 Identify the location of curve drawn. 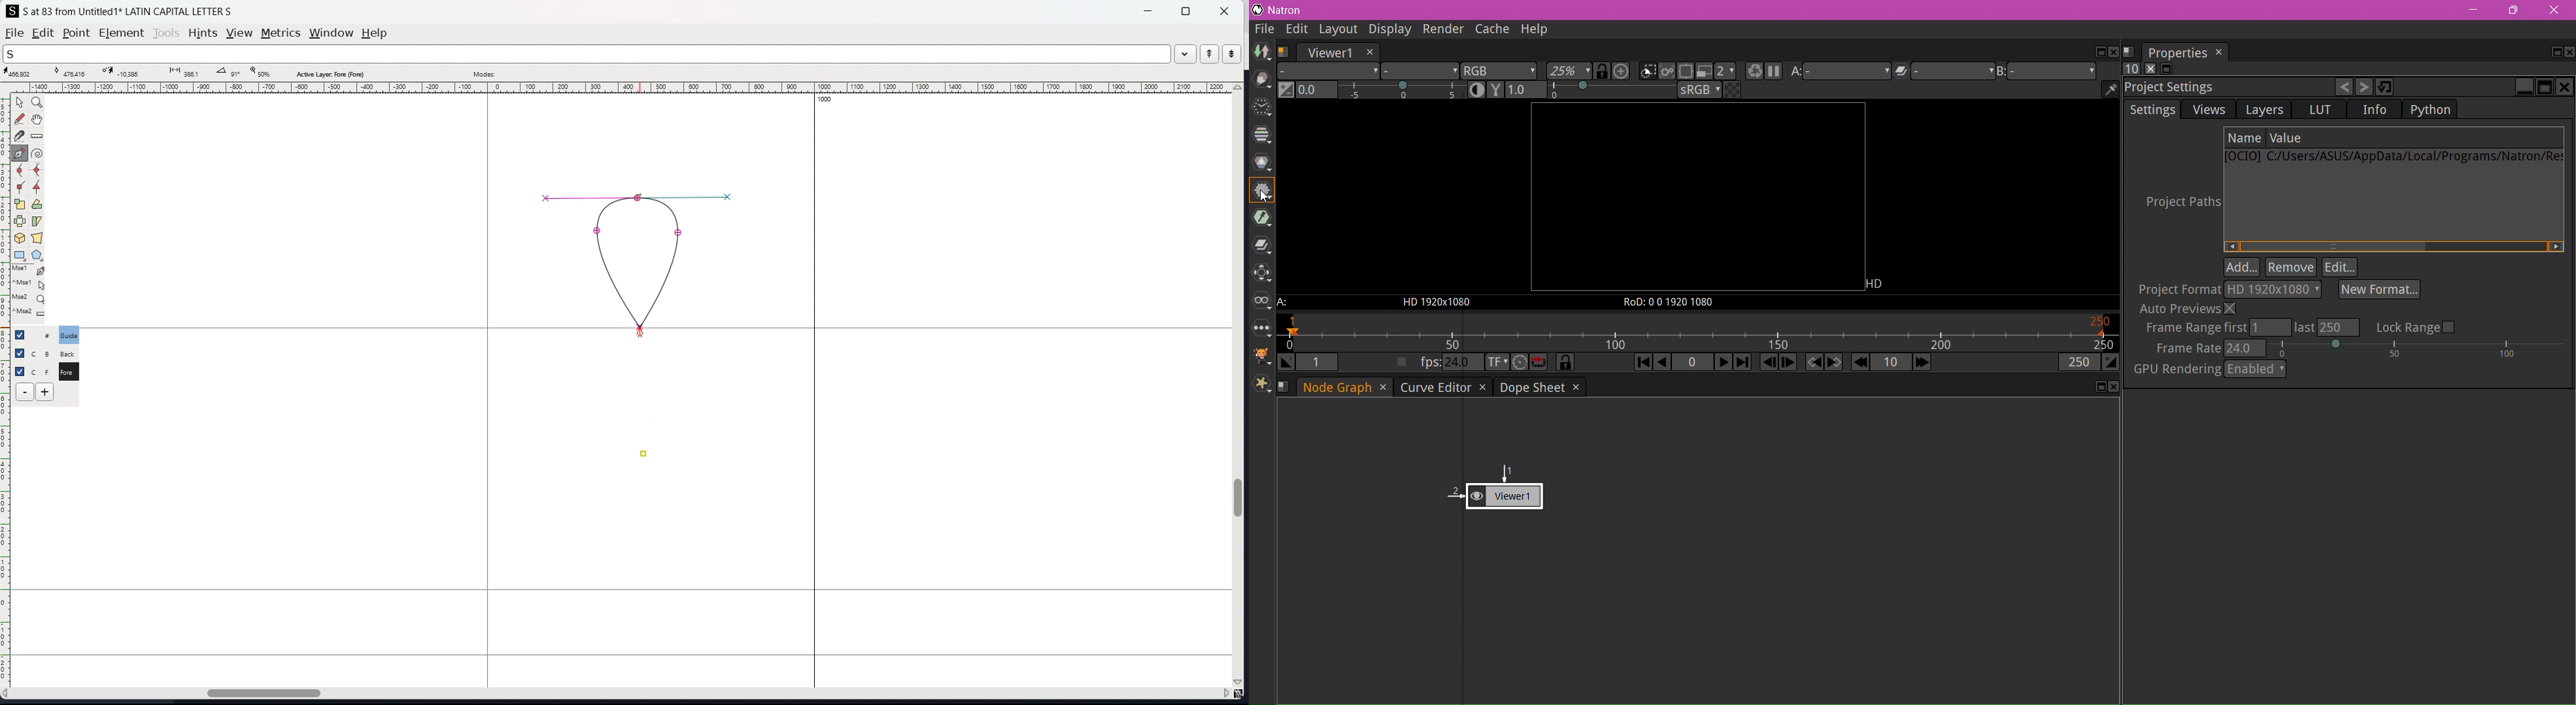
(639, 260).